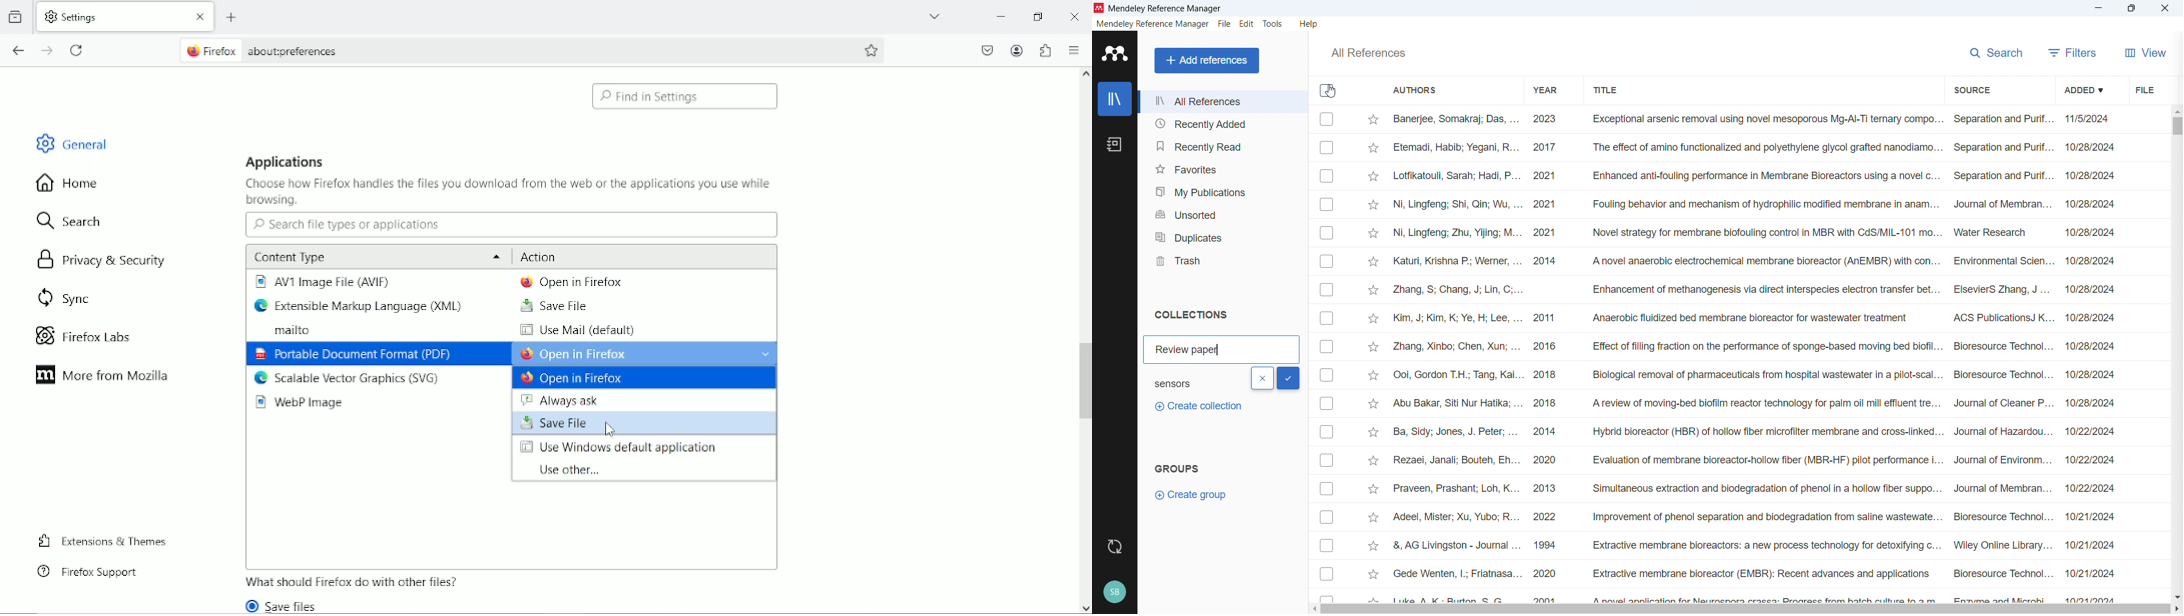  Describe the element at coordinates (2134, 8) in the screenshot. I see `maximise ` at that location.